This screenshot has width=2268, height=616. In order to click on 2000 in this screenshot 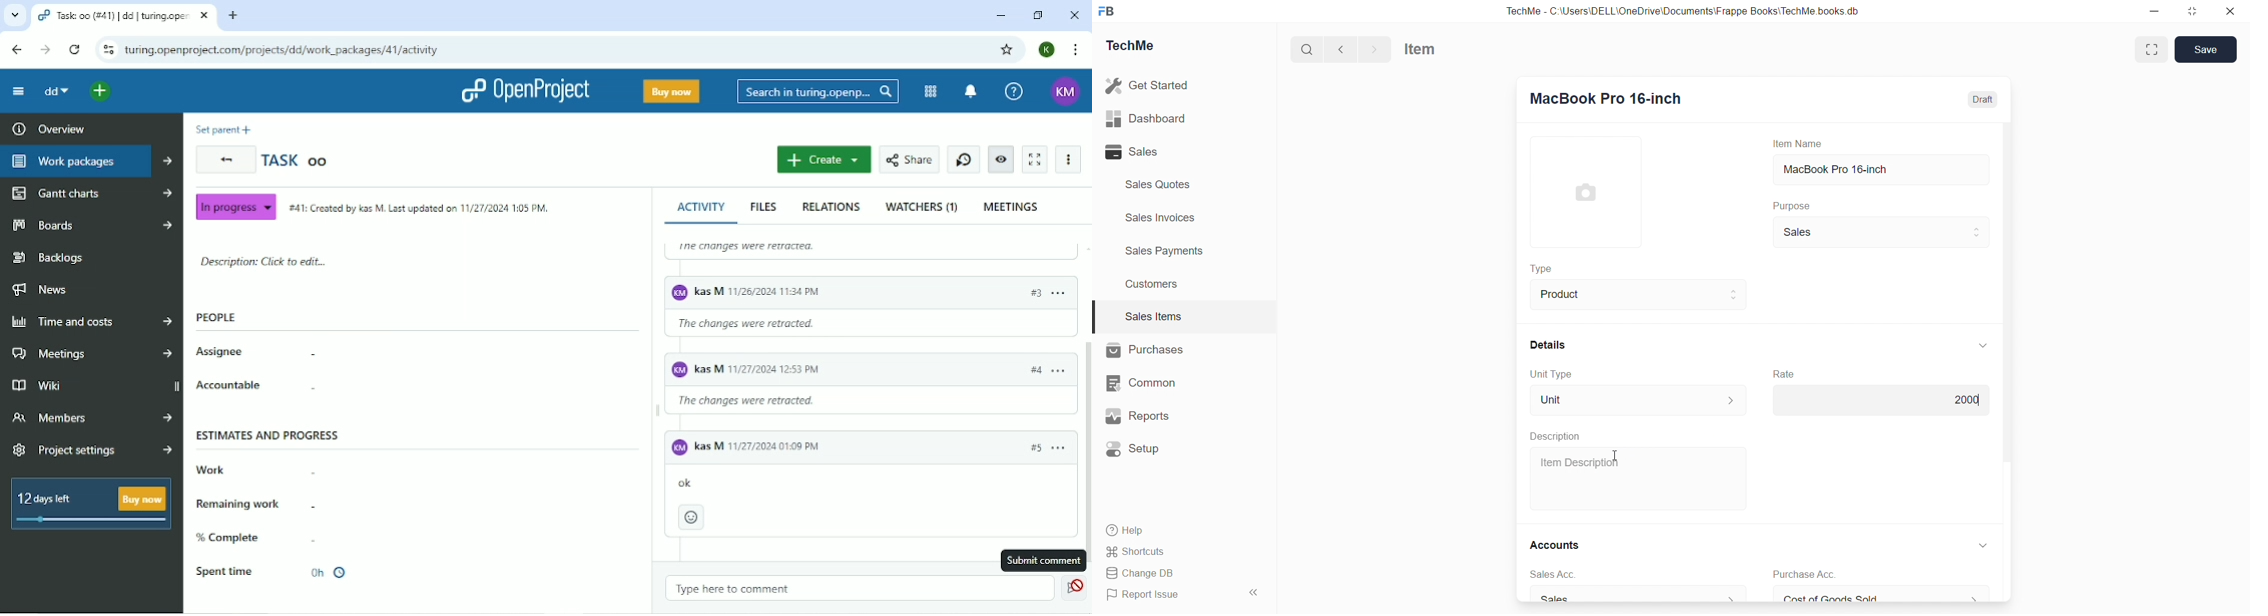, I will do `click(1880, 401)`.